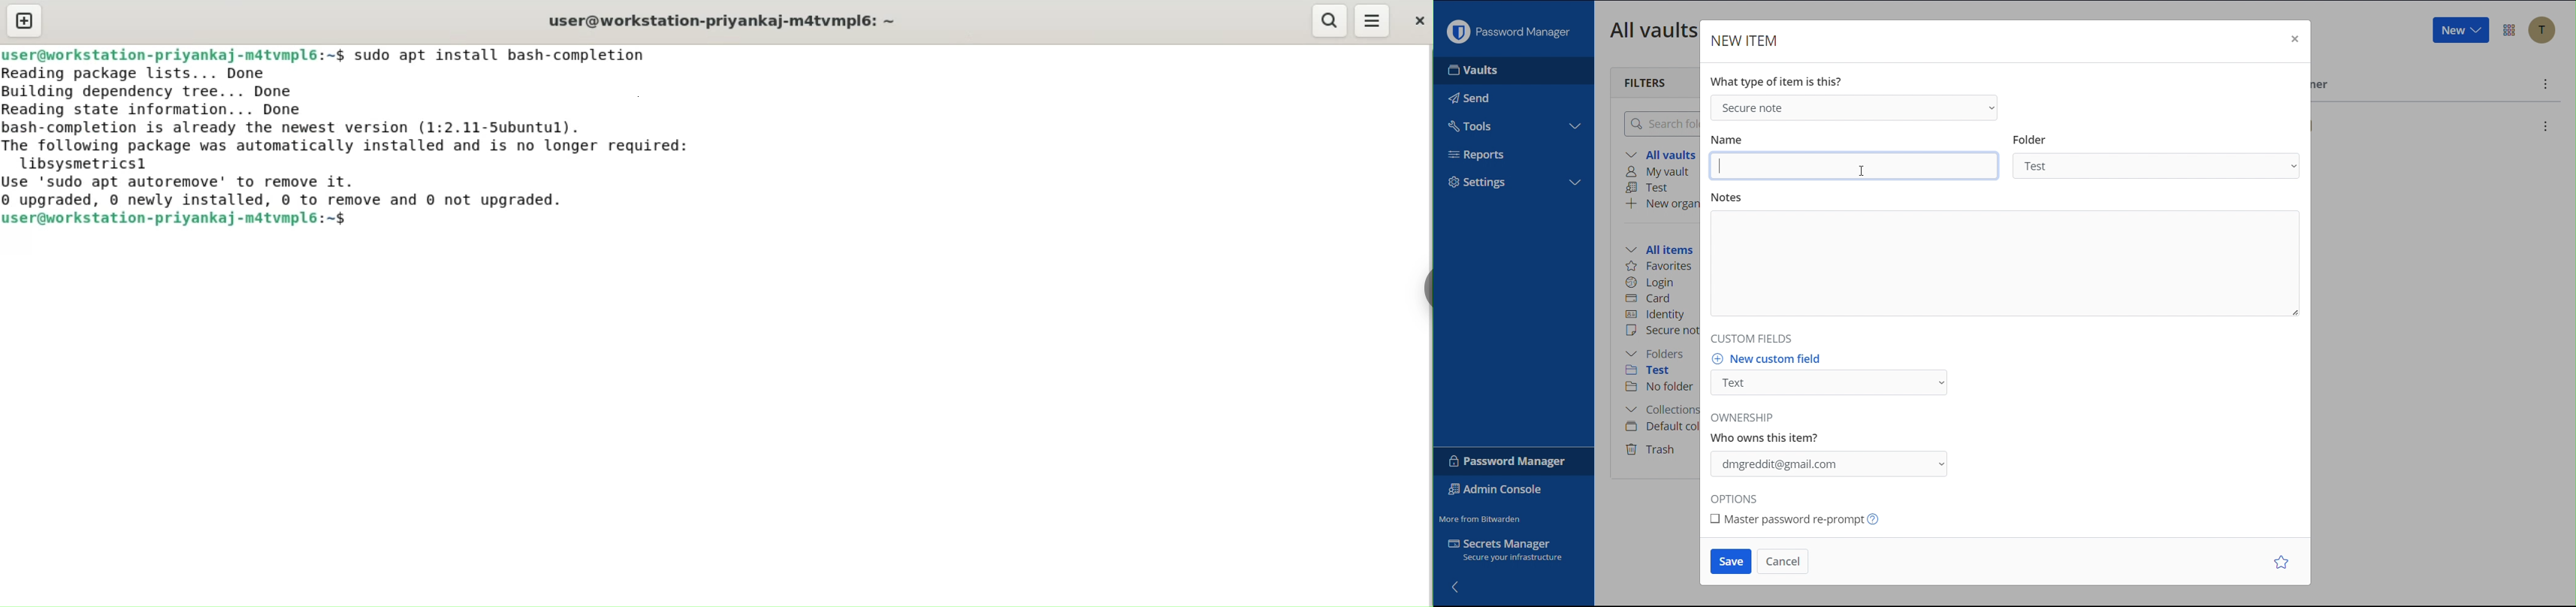 Image resolution: width=2576 pixels, height=616 pixels. What do you see at coordinates (1652, 447) in the screenshot?
I see `Trash` at bounding box center [1652, 447].